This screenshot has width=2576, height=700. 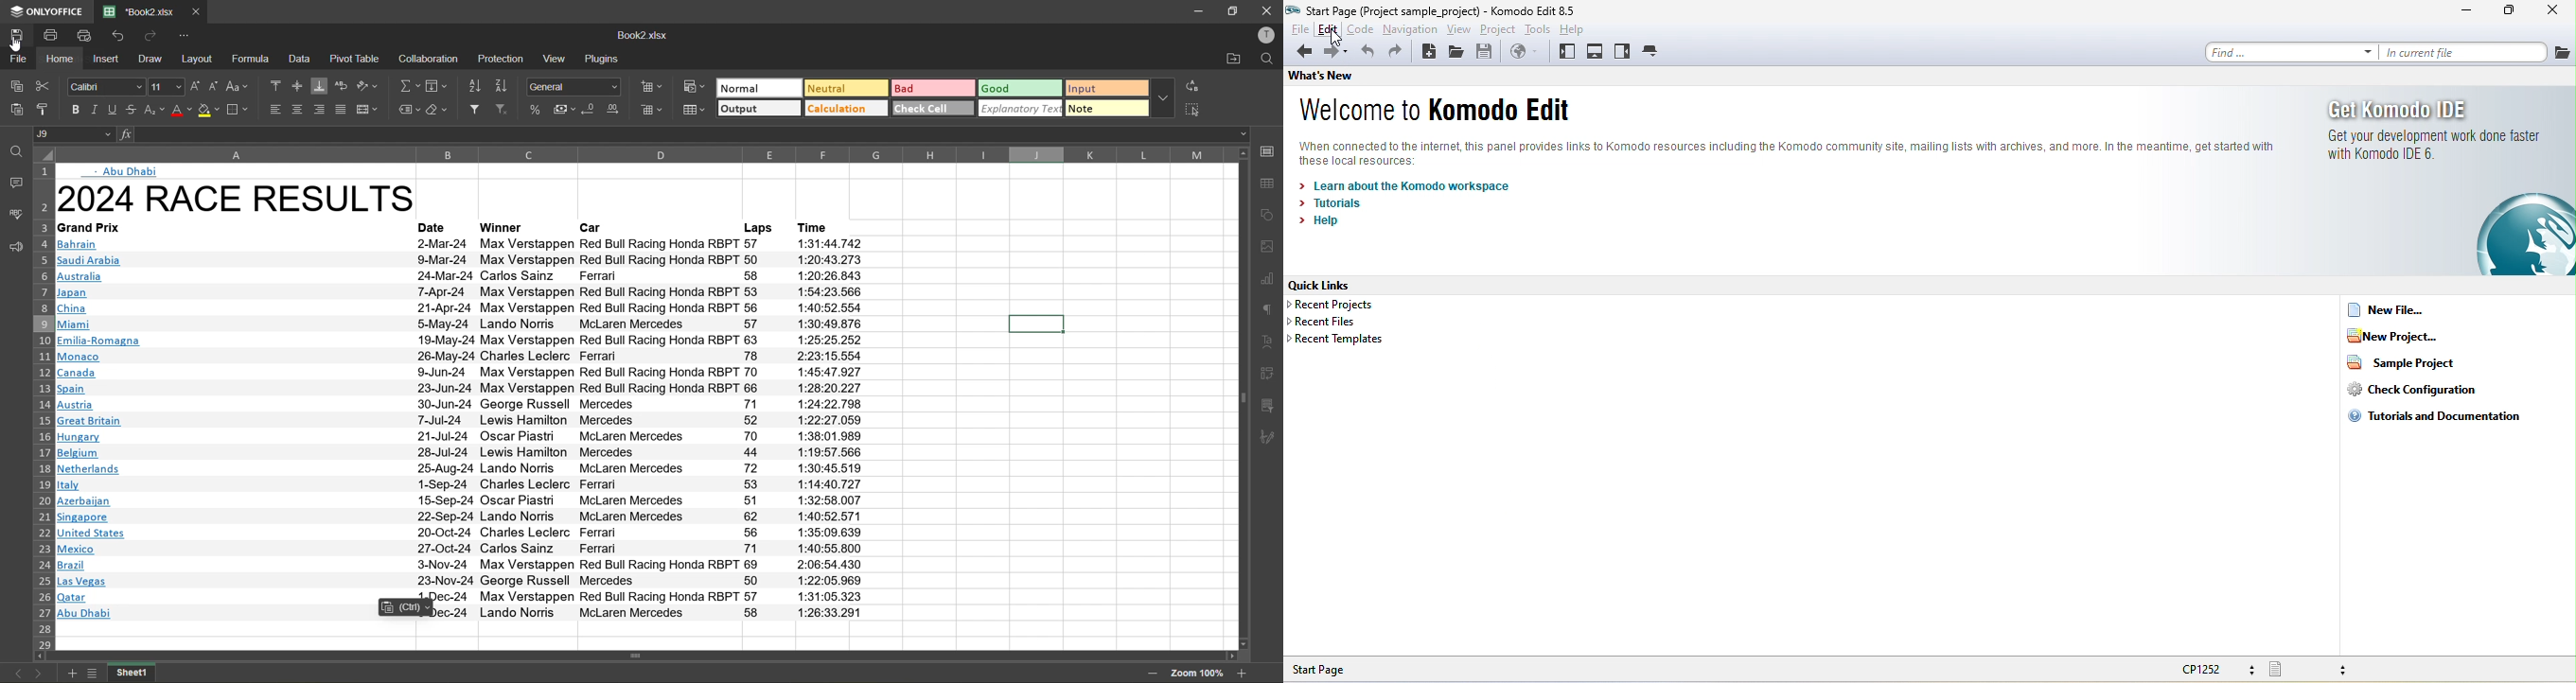 What do you see at coordinates (461, 501) in the screenshot?
I see `text info` at bounding box center [461, 501].